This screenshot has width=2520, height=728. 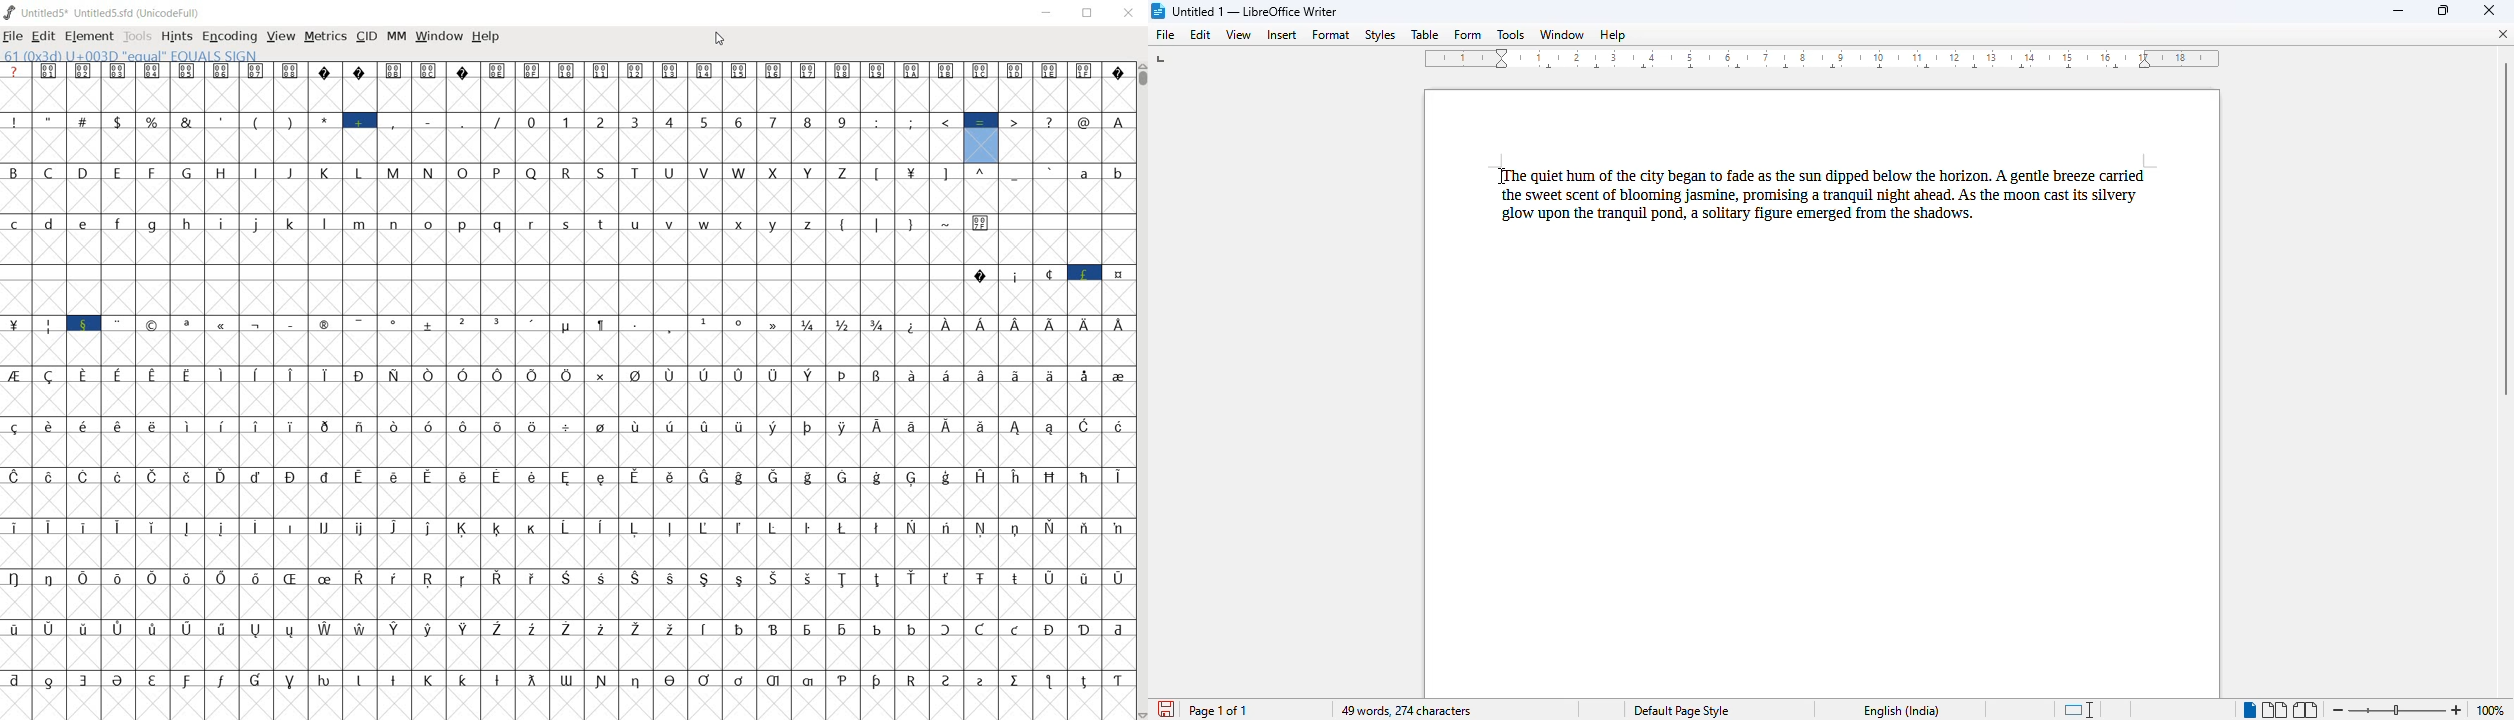 I want to click on insert, so click(x=1282, y=35).